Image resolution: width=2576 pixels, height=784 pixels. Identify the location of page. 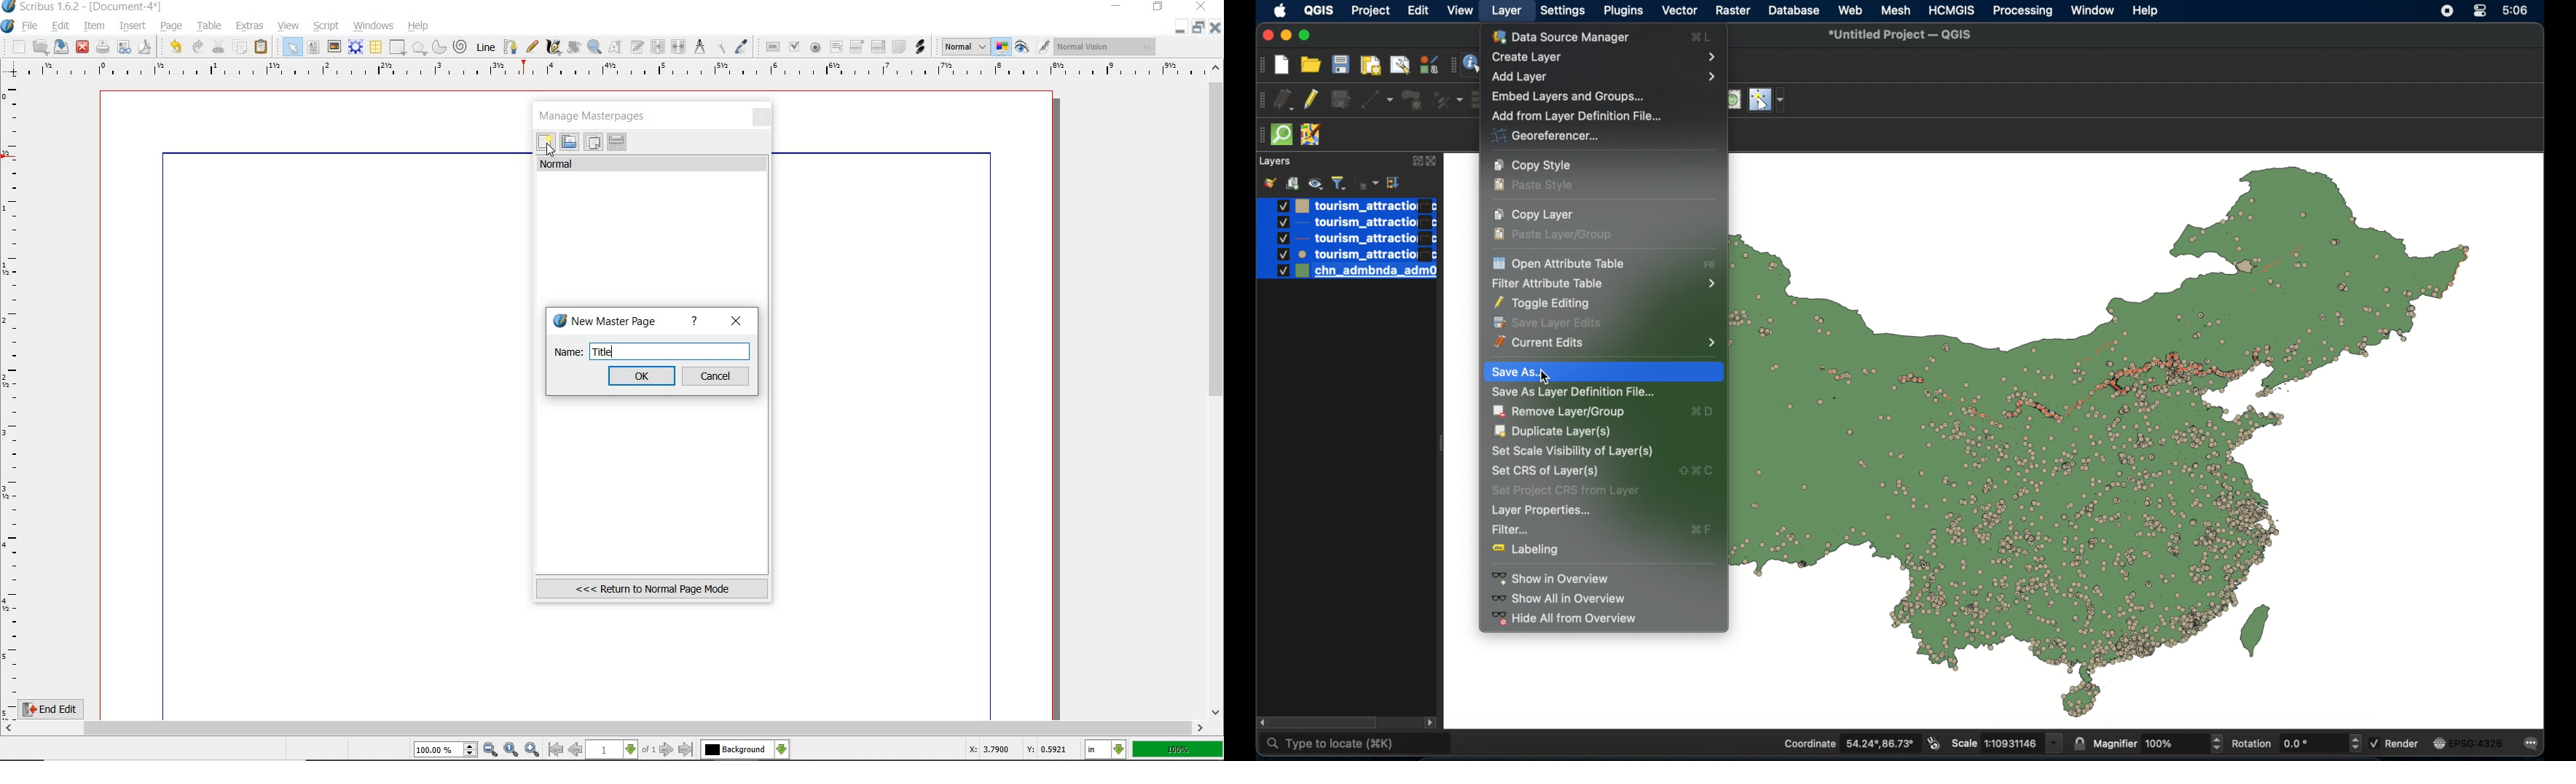
(172, 25).